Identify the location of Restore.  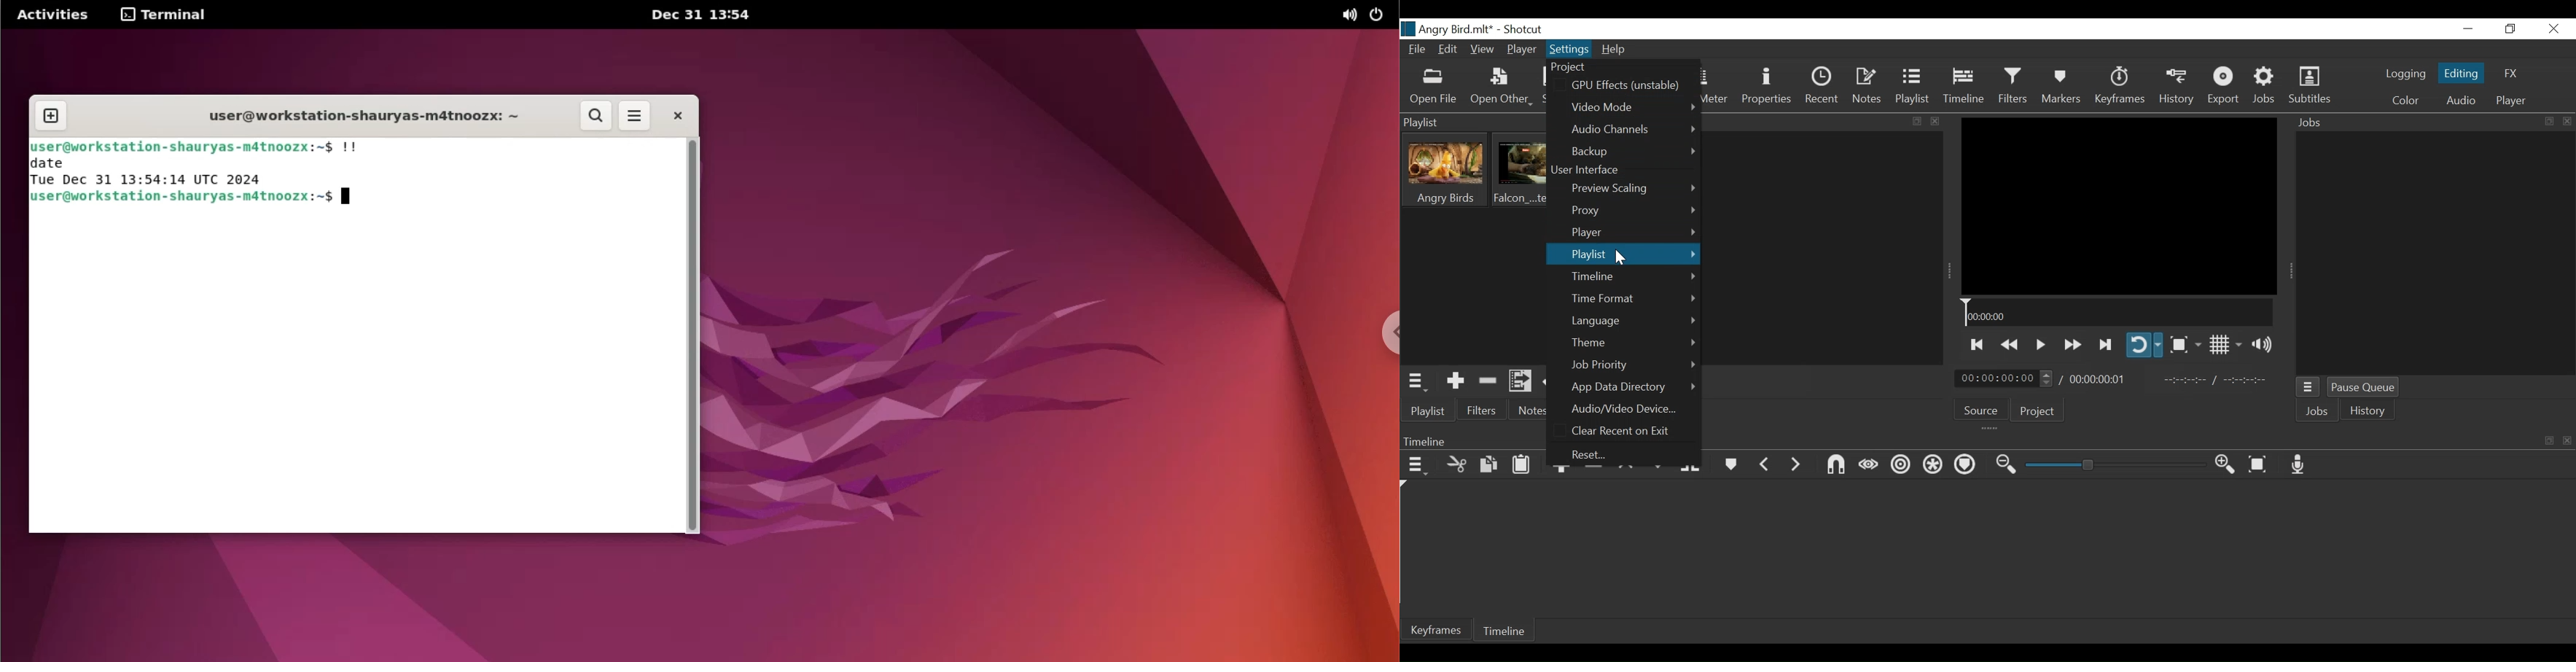
(2509, 29).